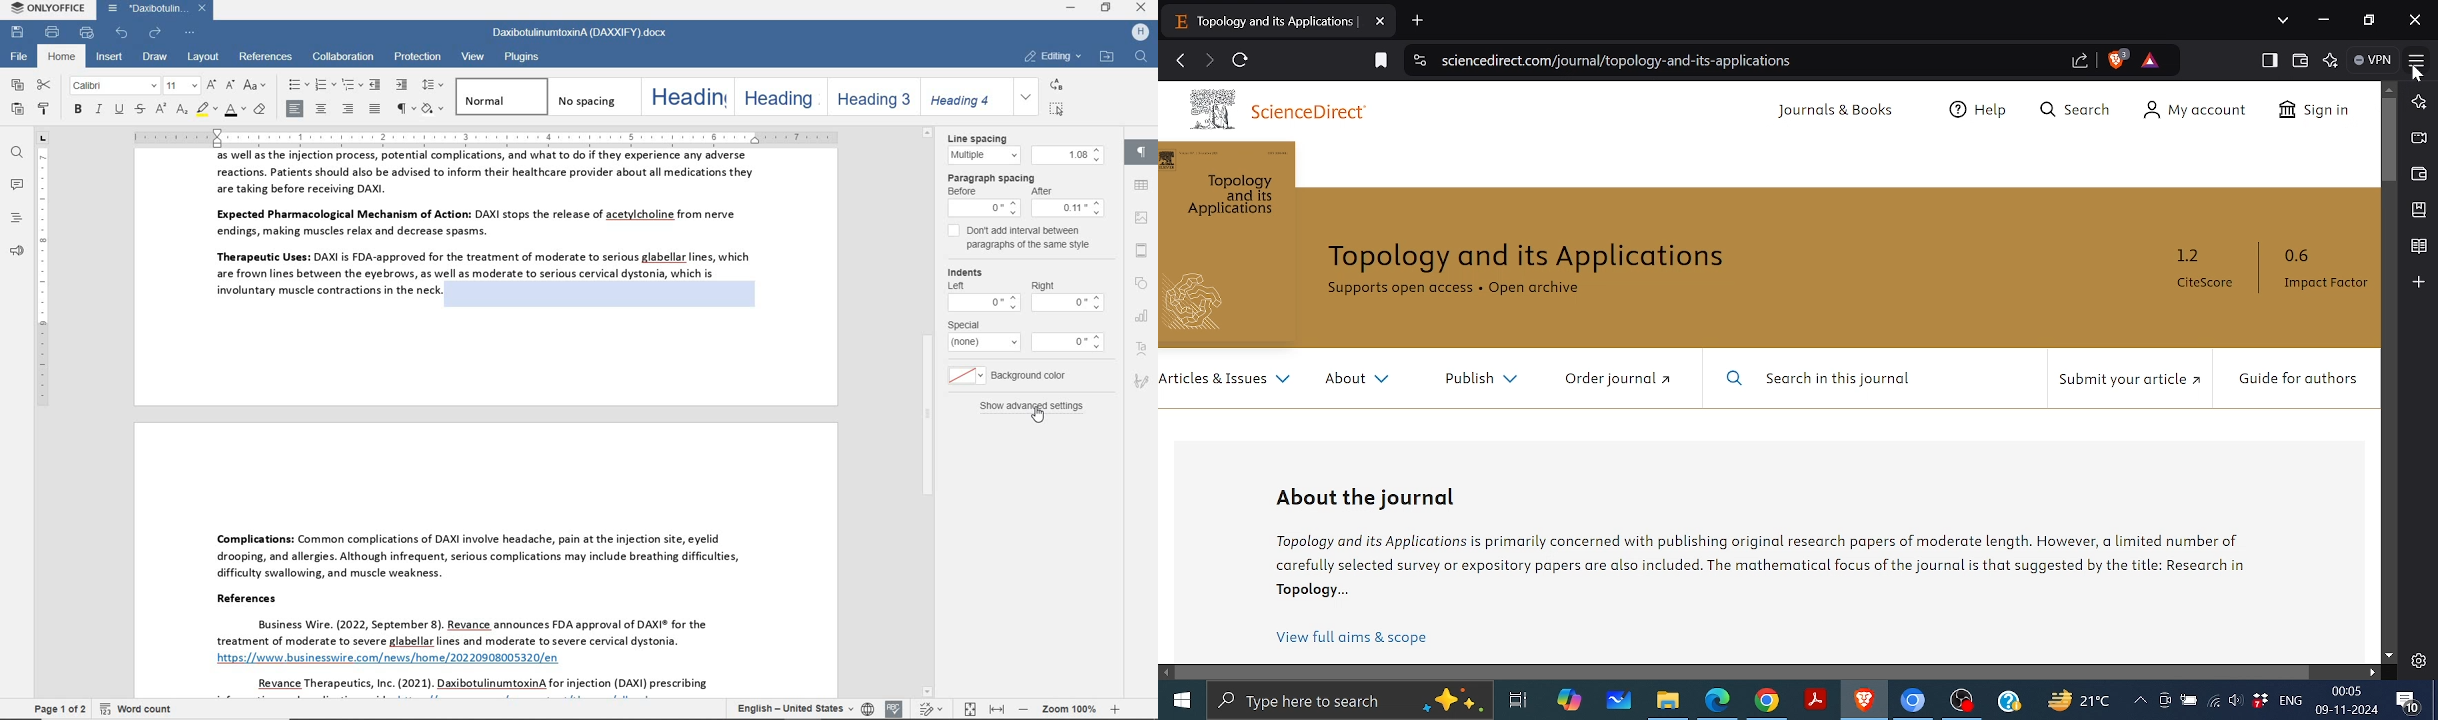 This screenshot has width=2464, height=728. I want to click on save, so click(18, 31).